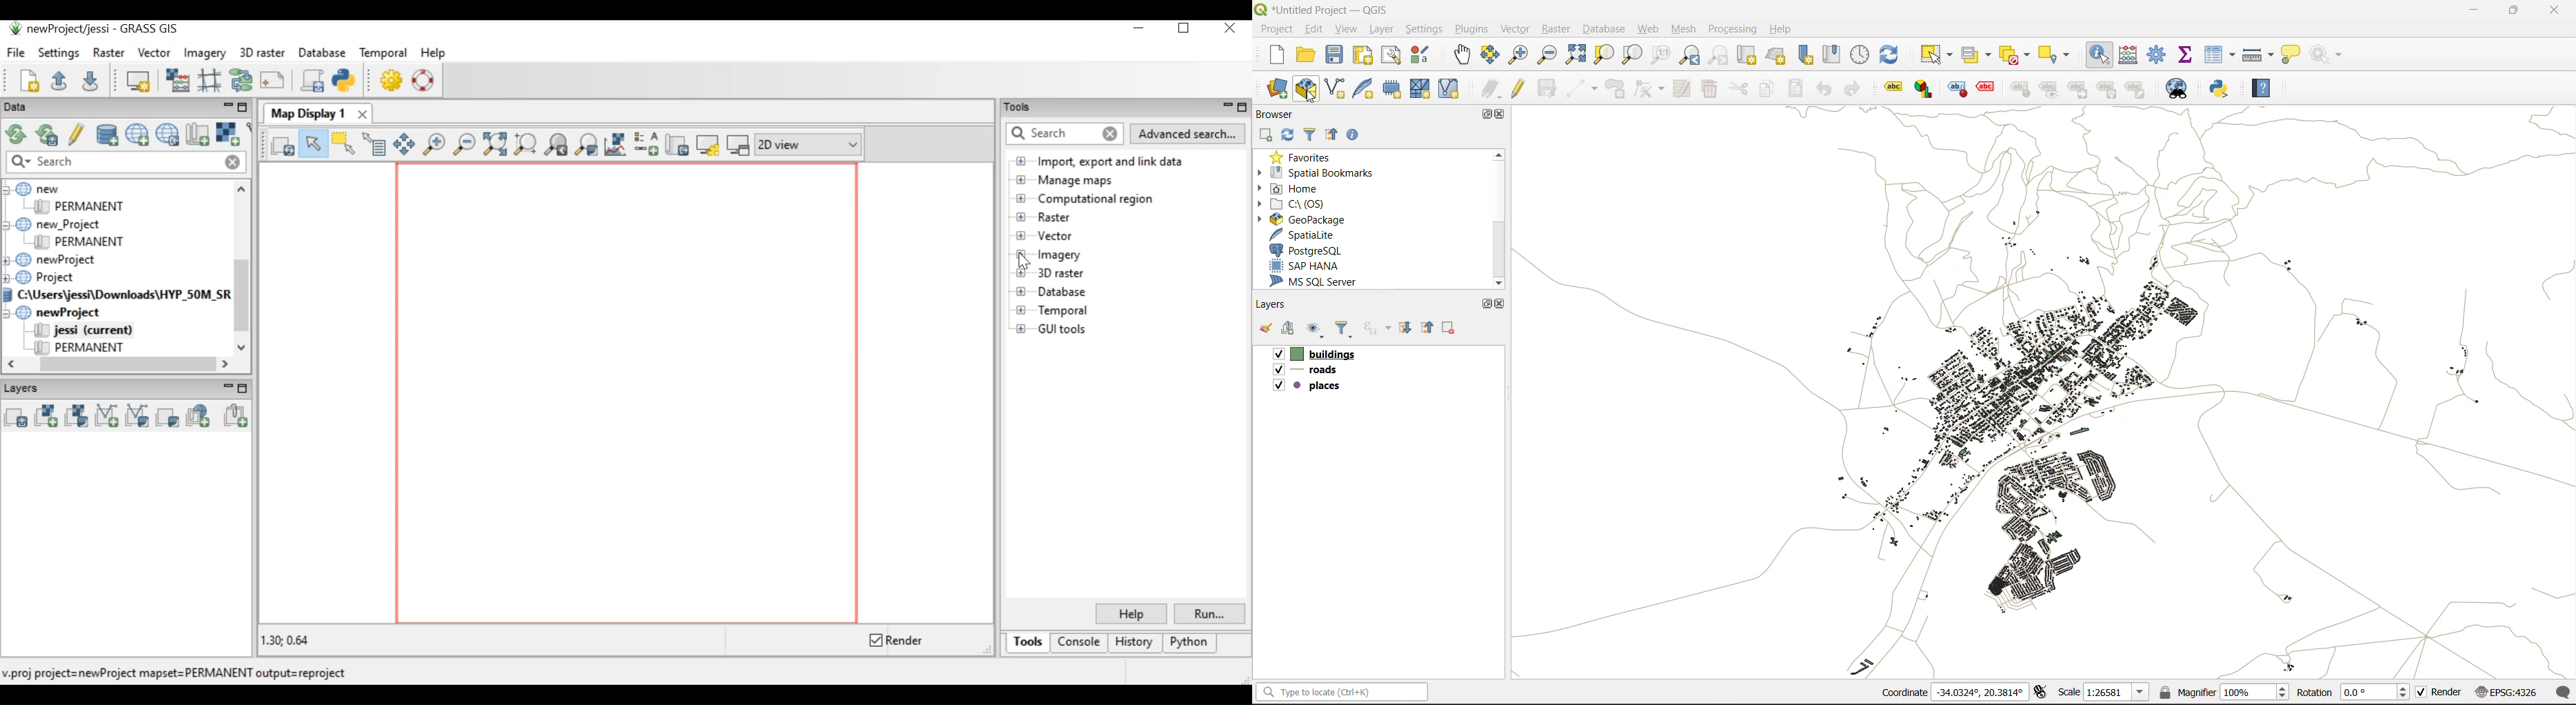  I want to click on zoom selection, so click(1606, 54).